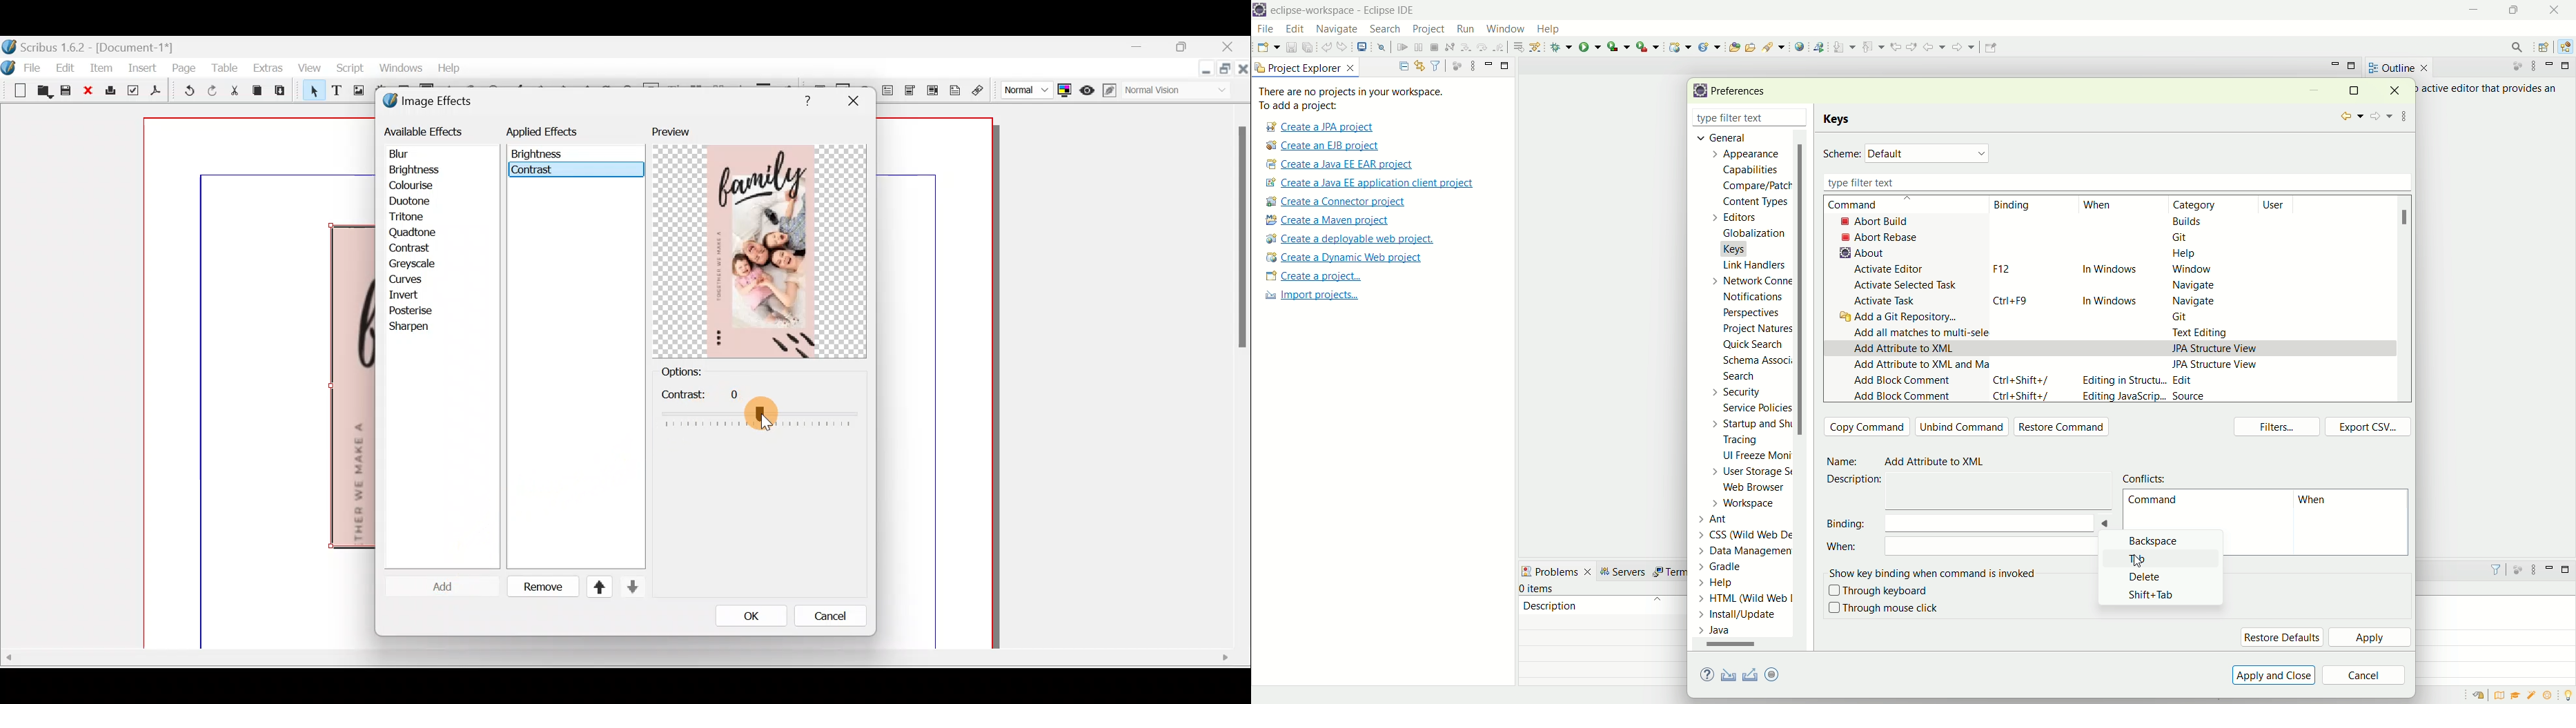  Describe the element at coordinates (822, 619) in the screenshot. I see `Cancel` at that location.